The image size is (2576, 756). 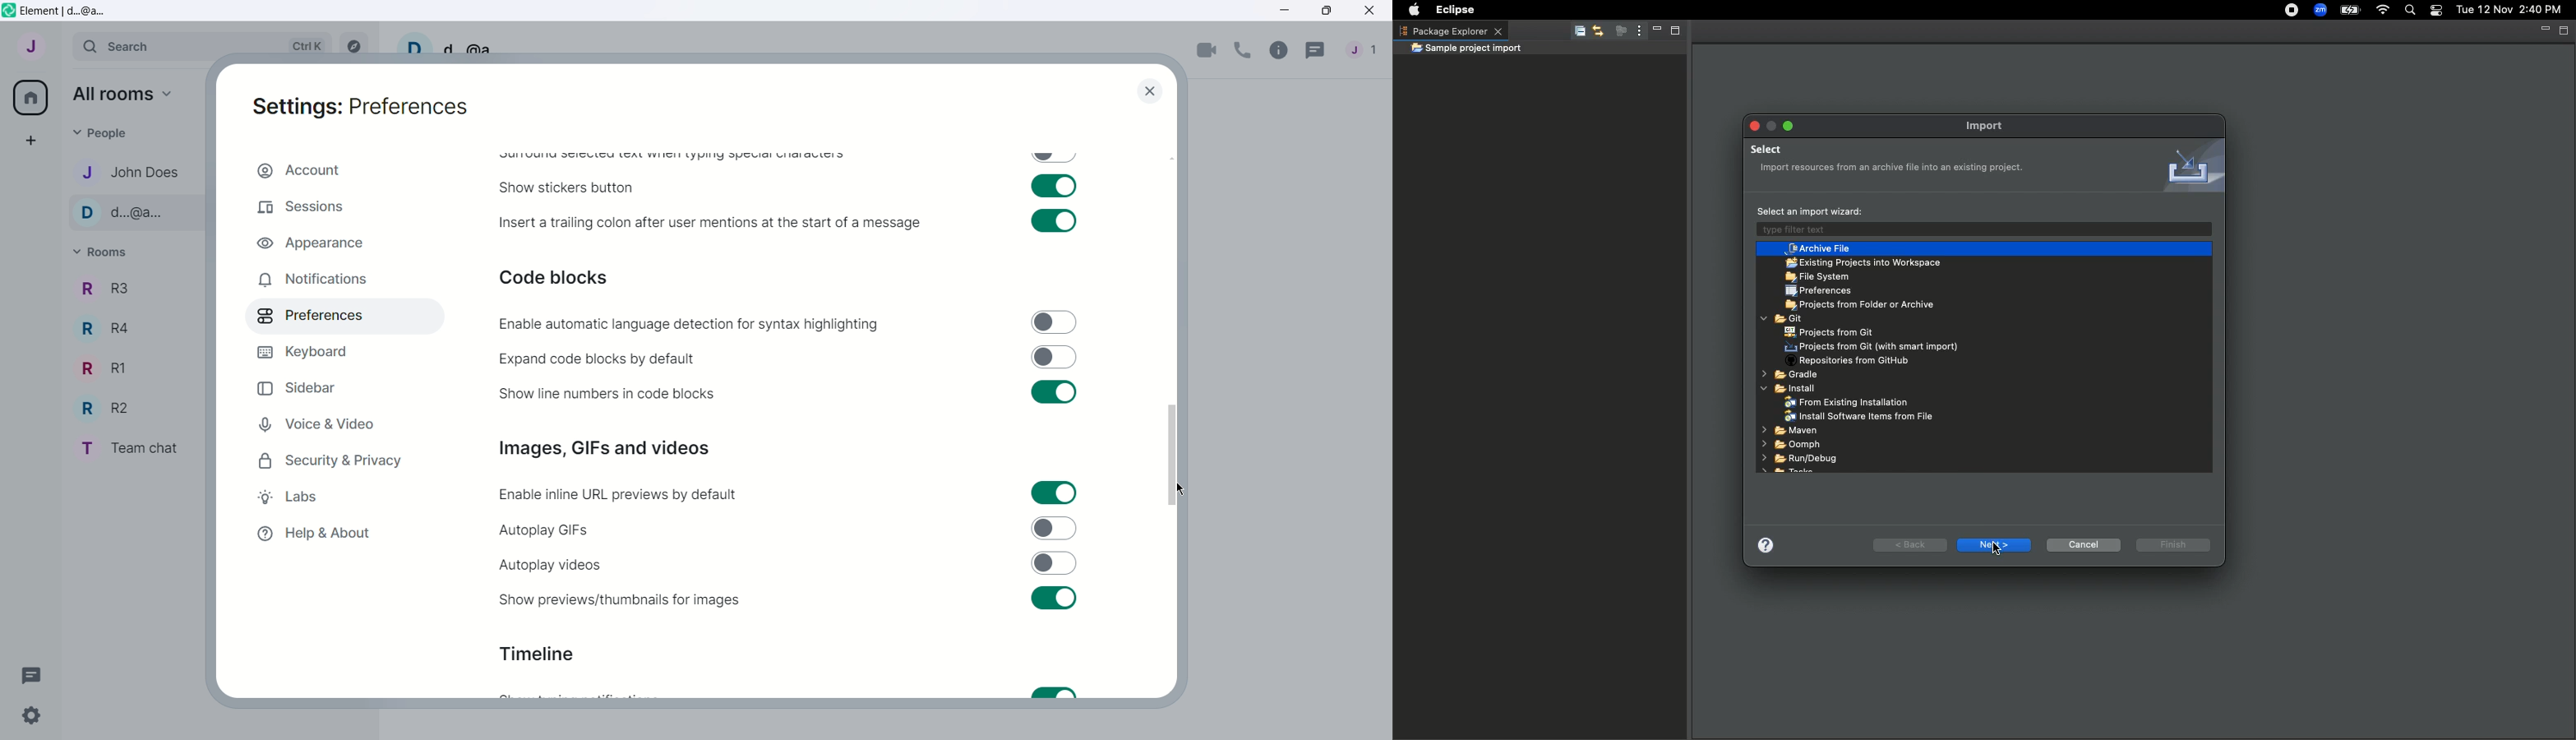 I want to click on People, so click(x=1367, y=52).